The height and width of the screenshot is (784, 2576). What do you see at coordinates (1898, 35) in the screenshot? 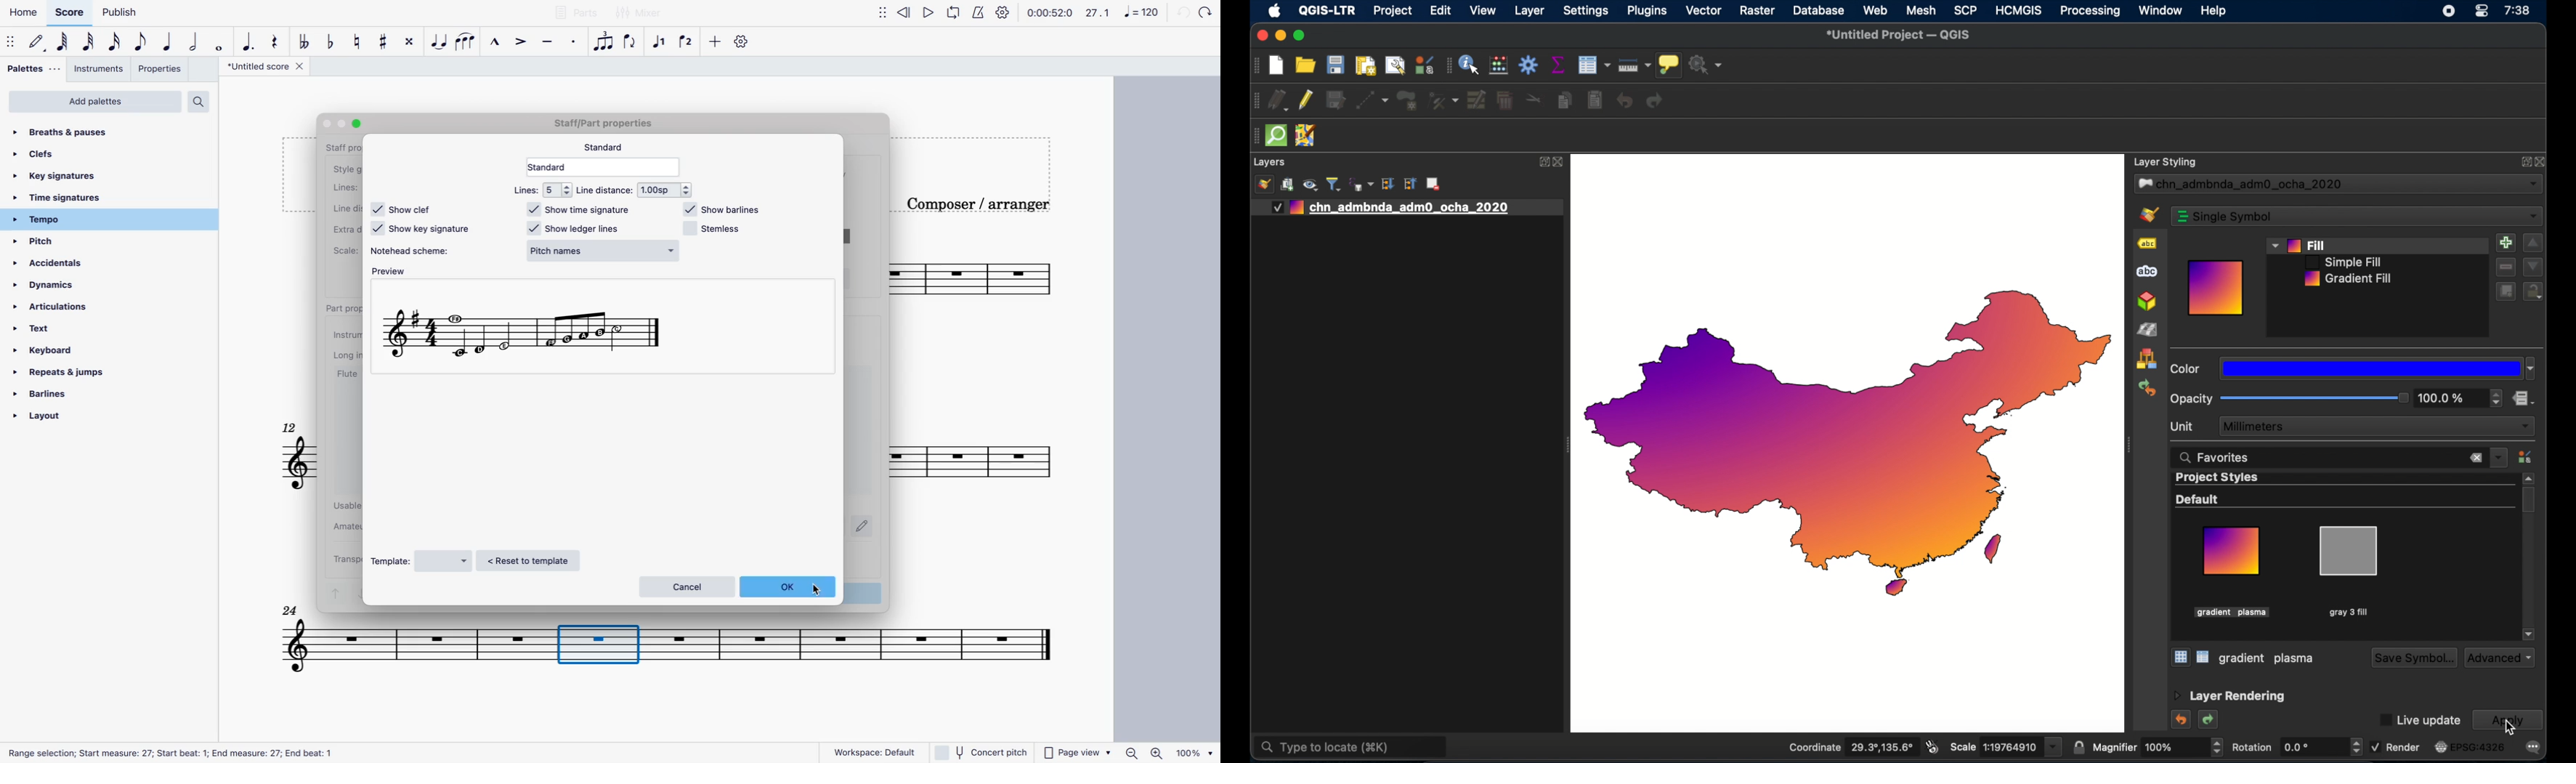
I see `untitled project - QGIS` at bounding box center [1898, 35].